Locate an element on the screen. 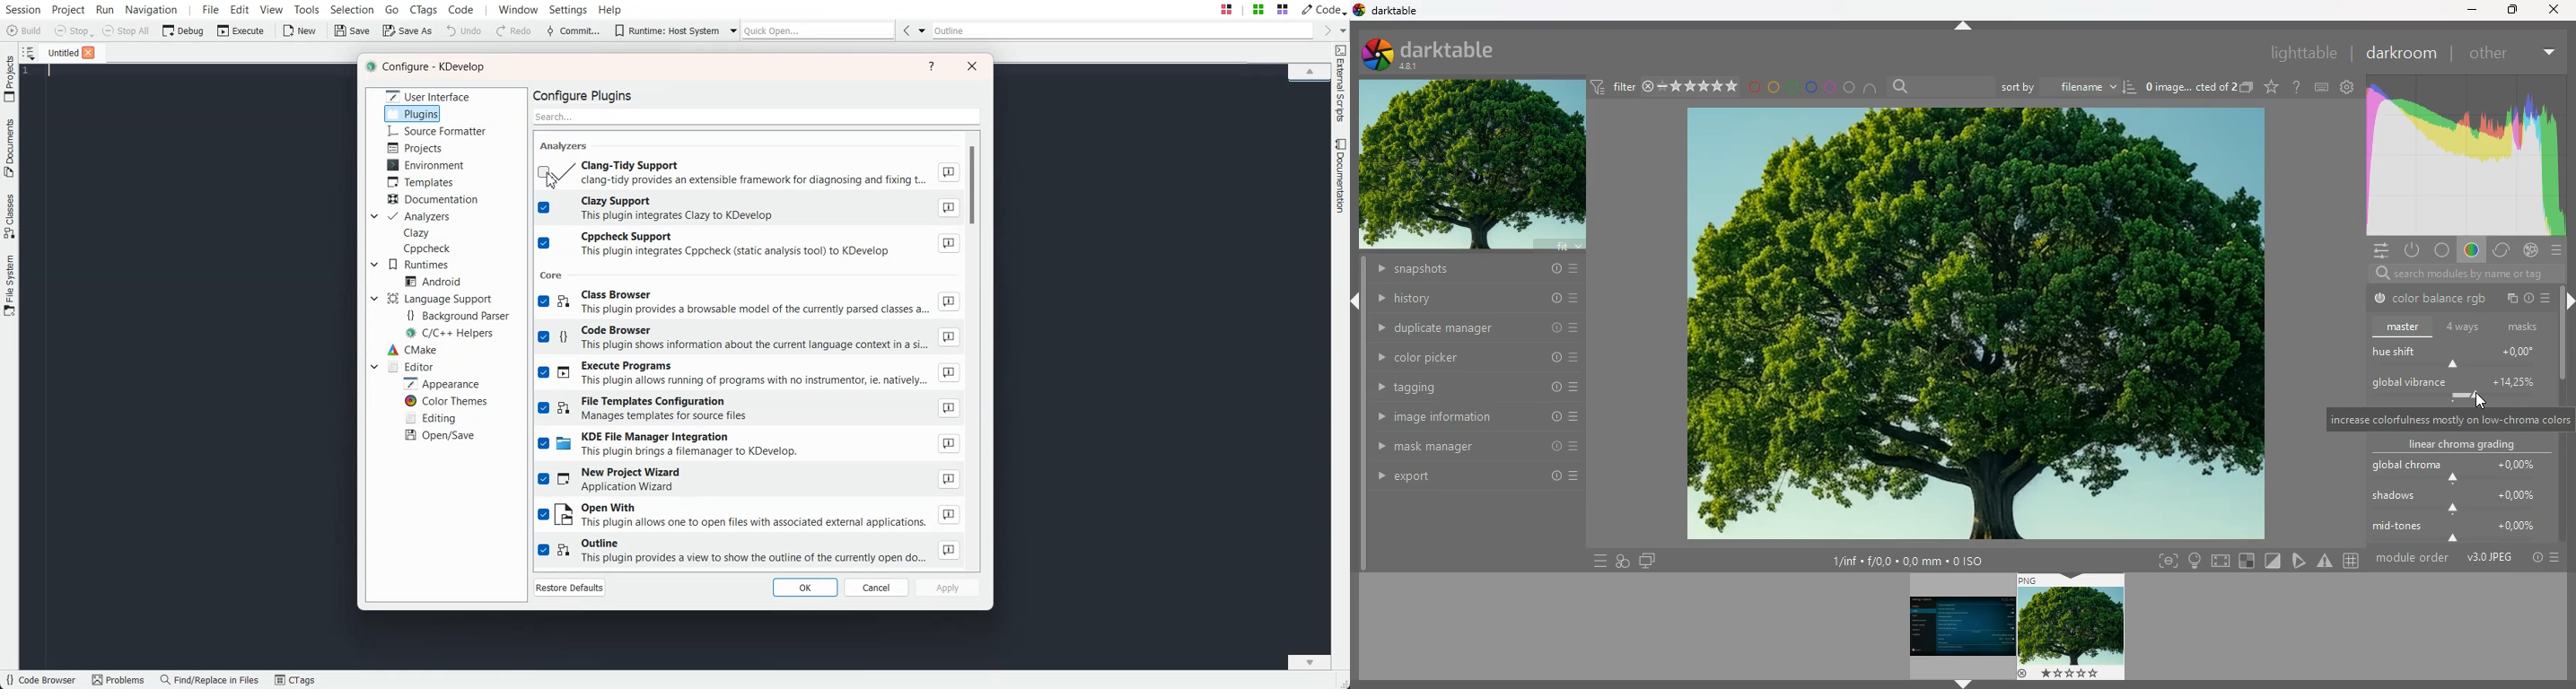 The image size is (2576, 700). power is located at coordinates (2411, 249).